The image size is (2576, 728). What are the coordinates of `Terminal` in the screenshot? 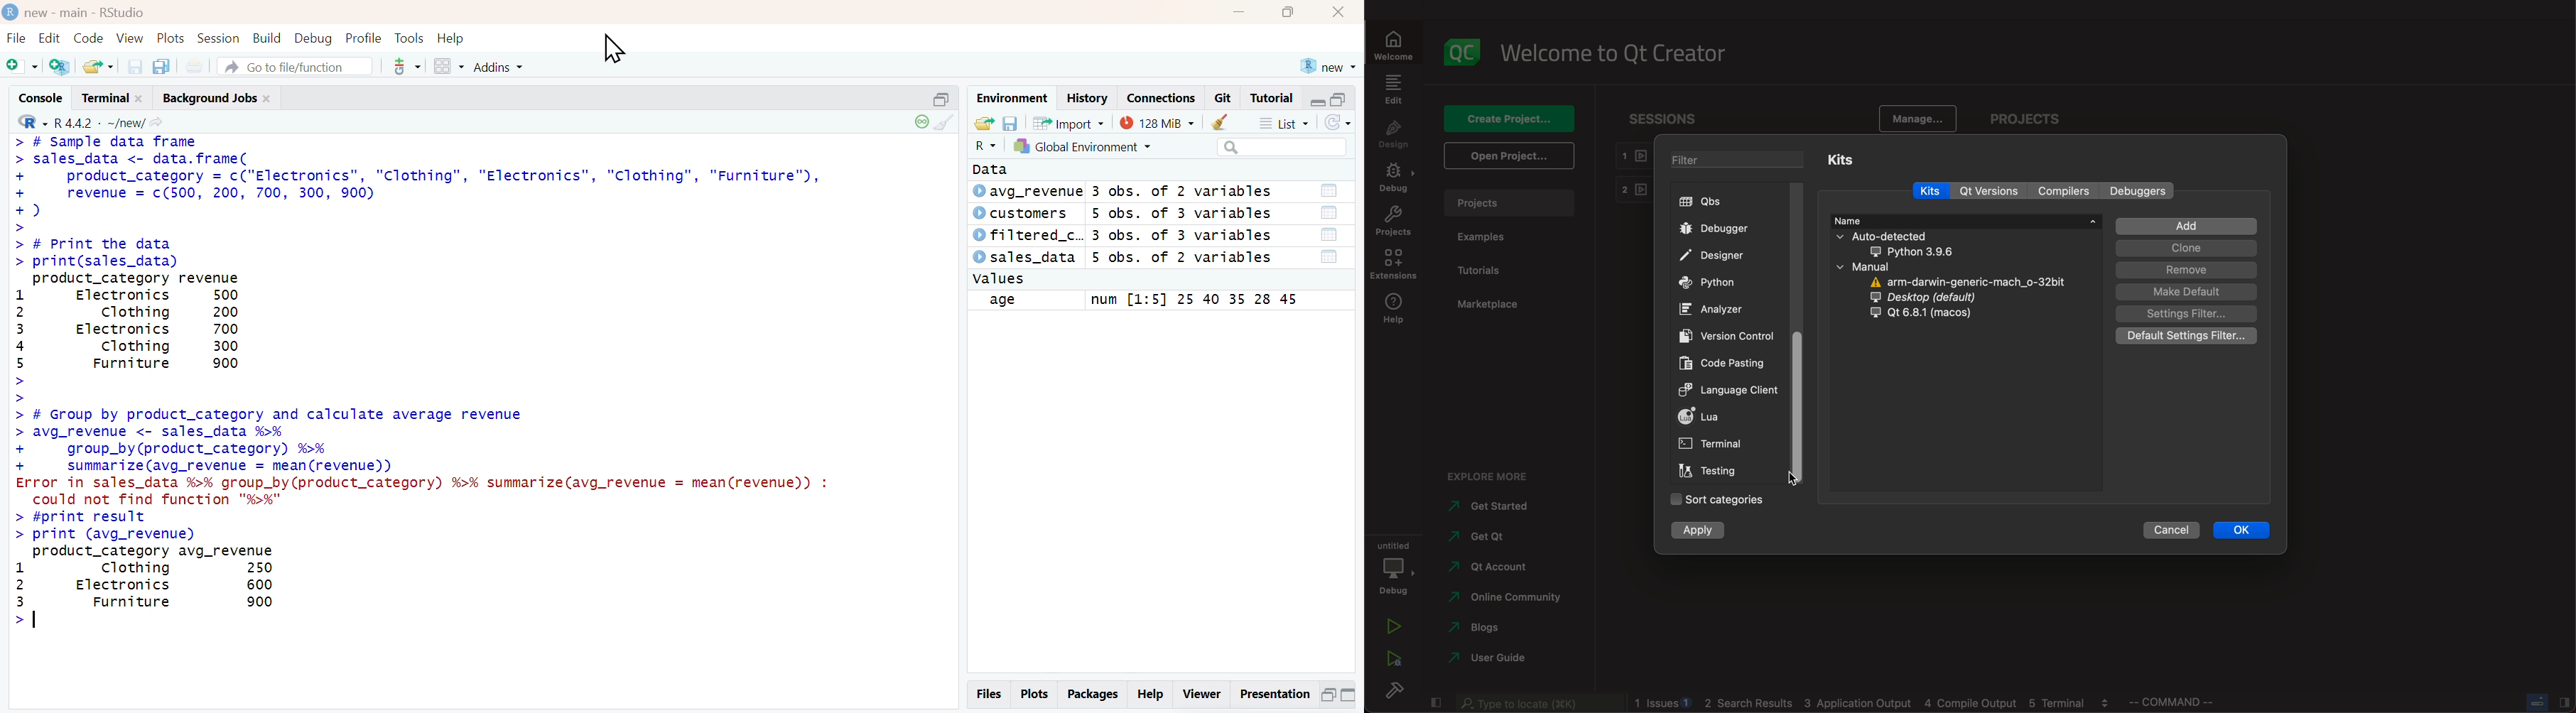 It's located at (114, 97).